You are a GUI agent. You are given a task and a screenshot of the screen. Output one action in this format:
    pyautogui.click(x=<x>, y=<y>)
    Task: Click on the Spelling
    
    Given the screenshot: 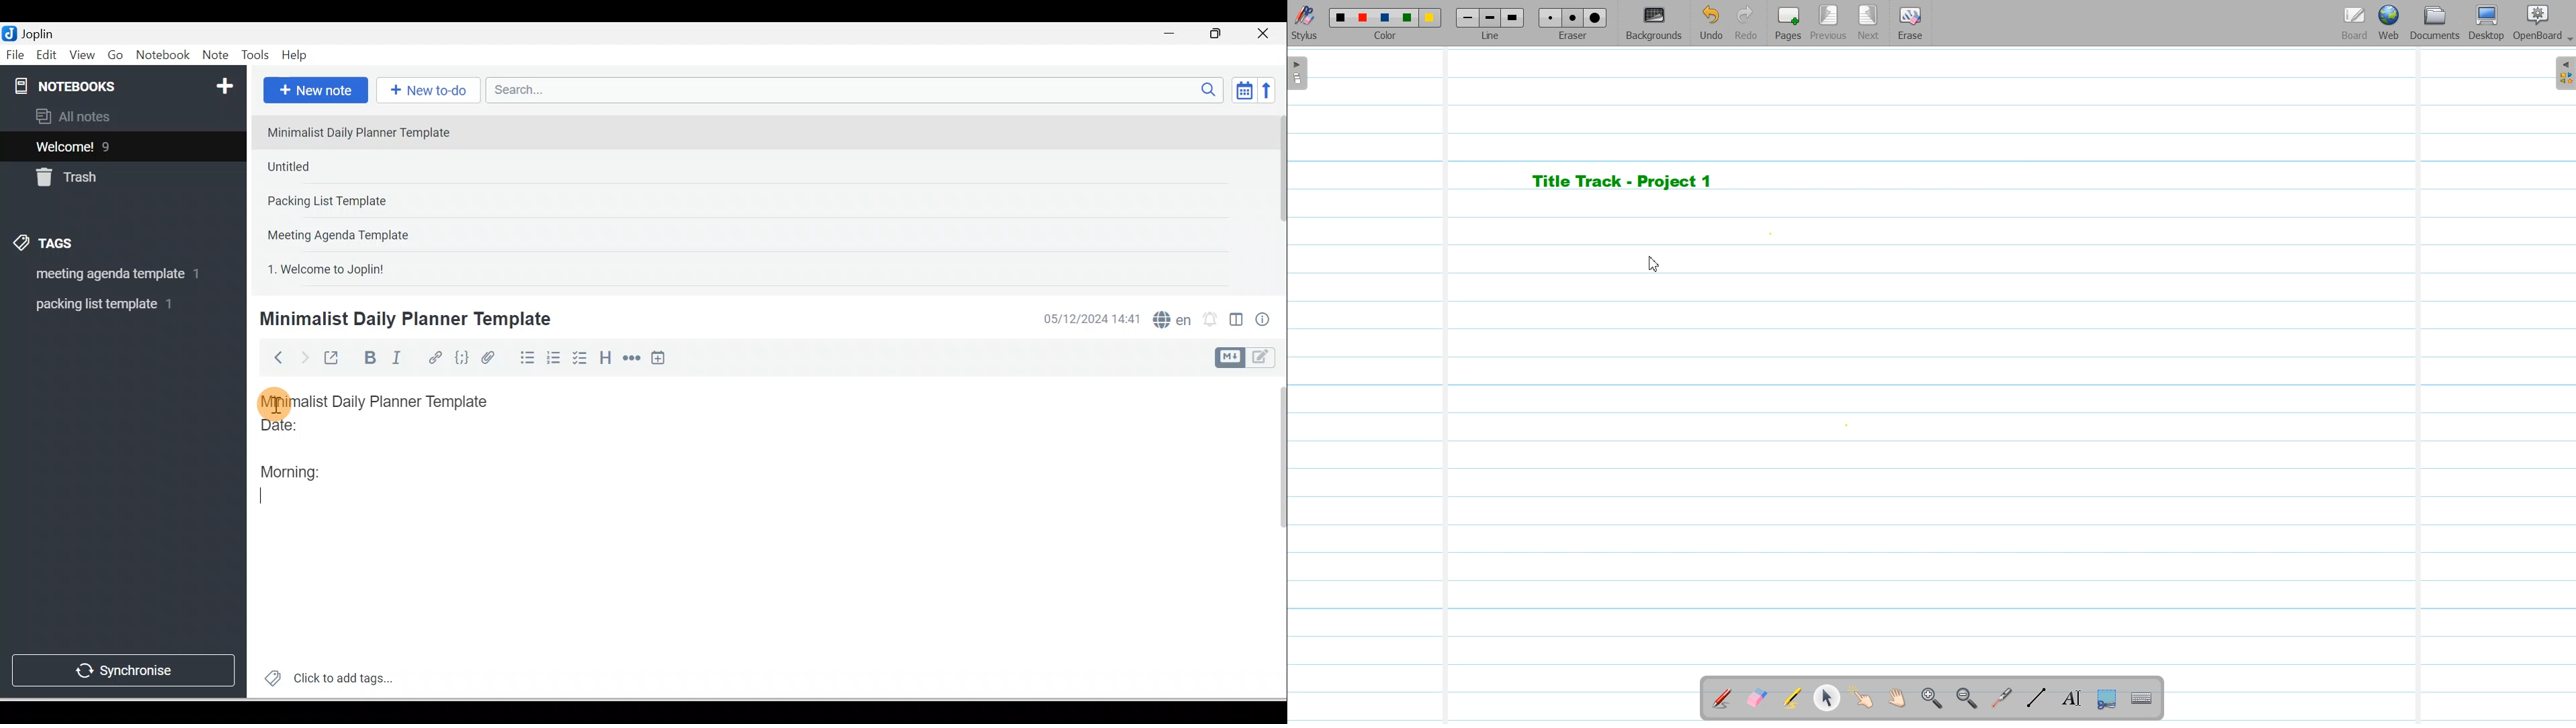 What is the action you would take?
    pyautogui.click(x=1170, y=318)
    